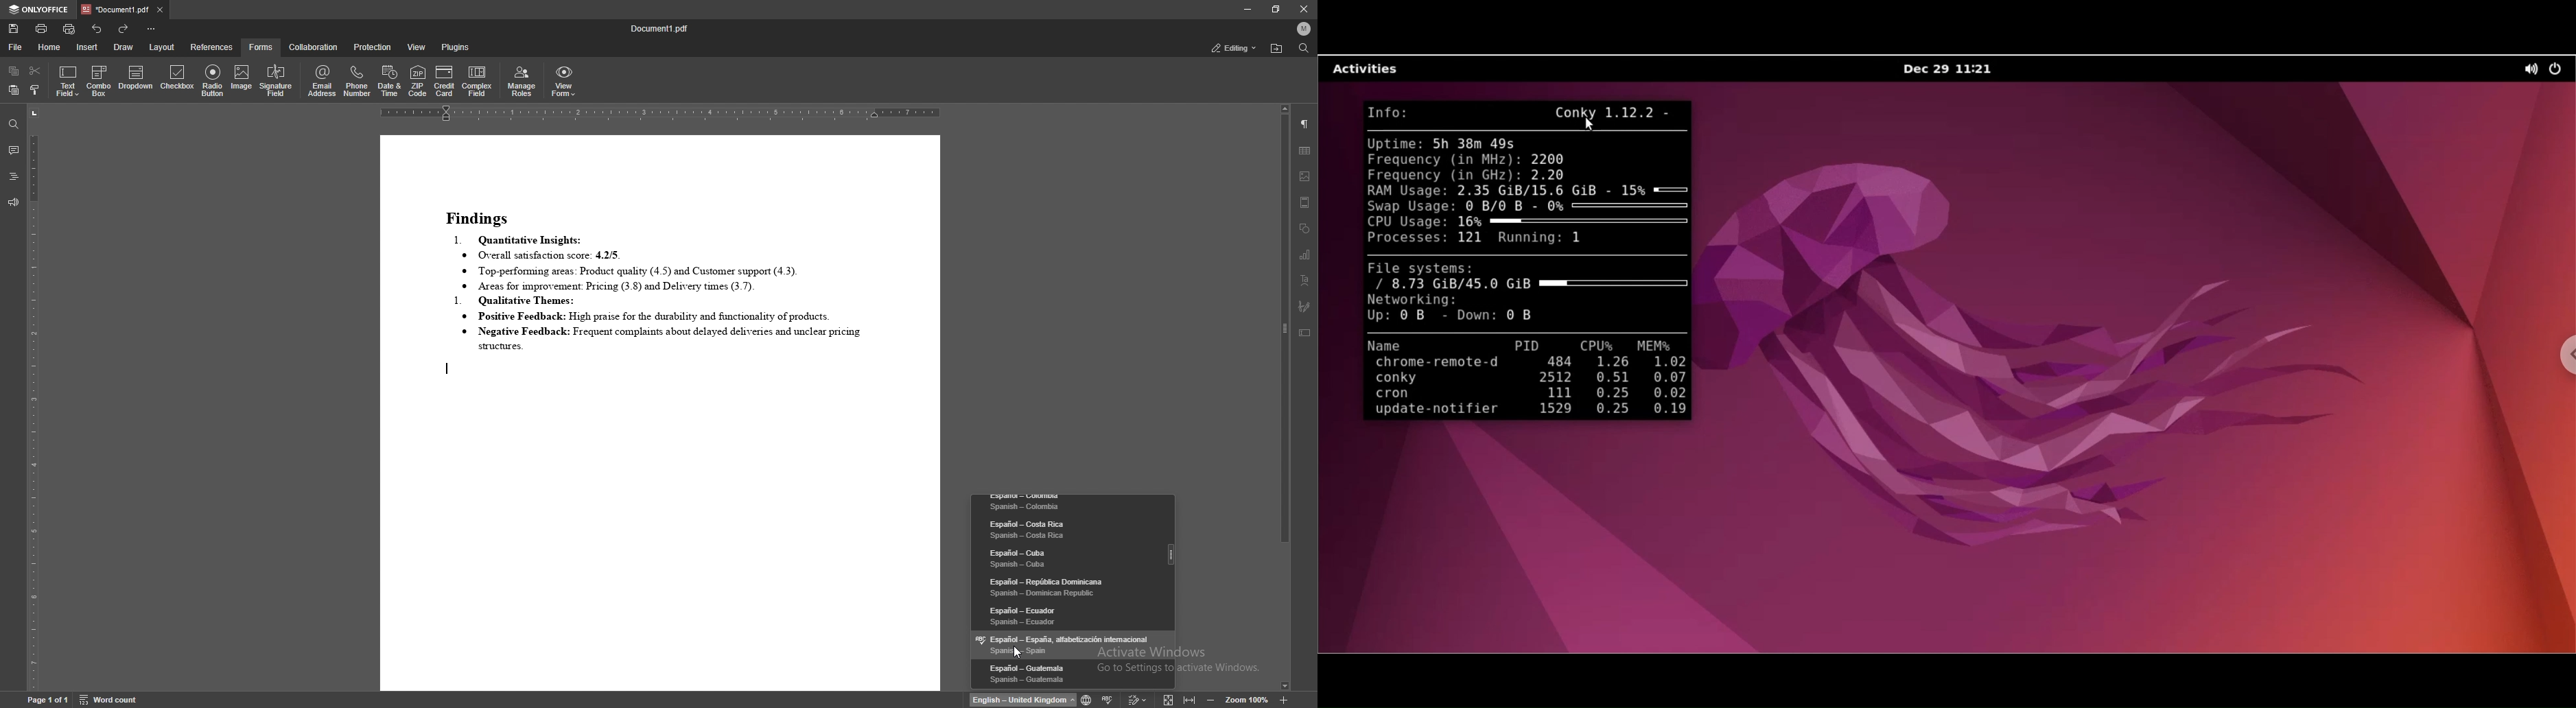  Describe the element at coordinates (419, 80) in the screenshot. I see `zip code` at that location.